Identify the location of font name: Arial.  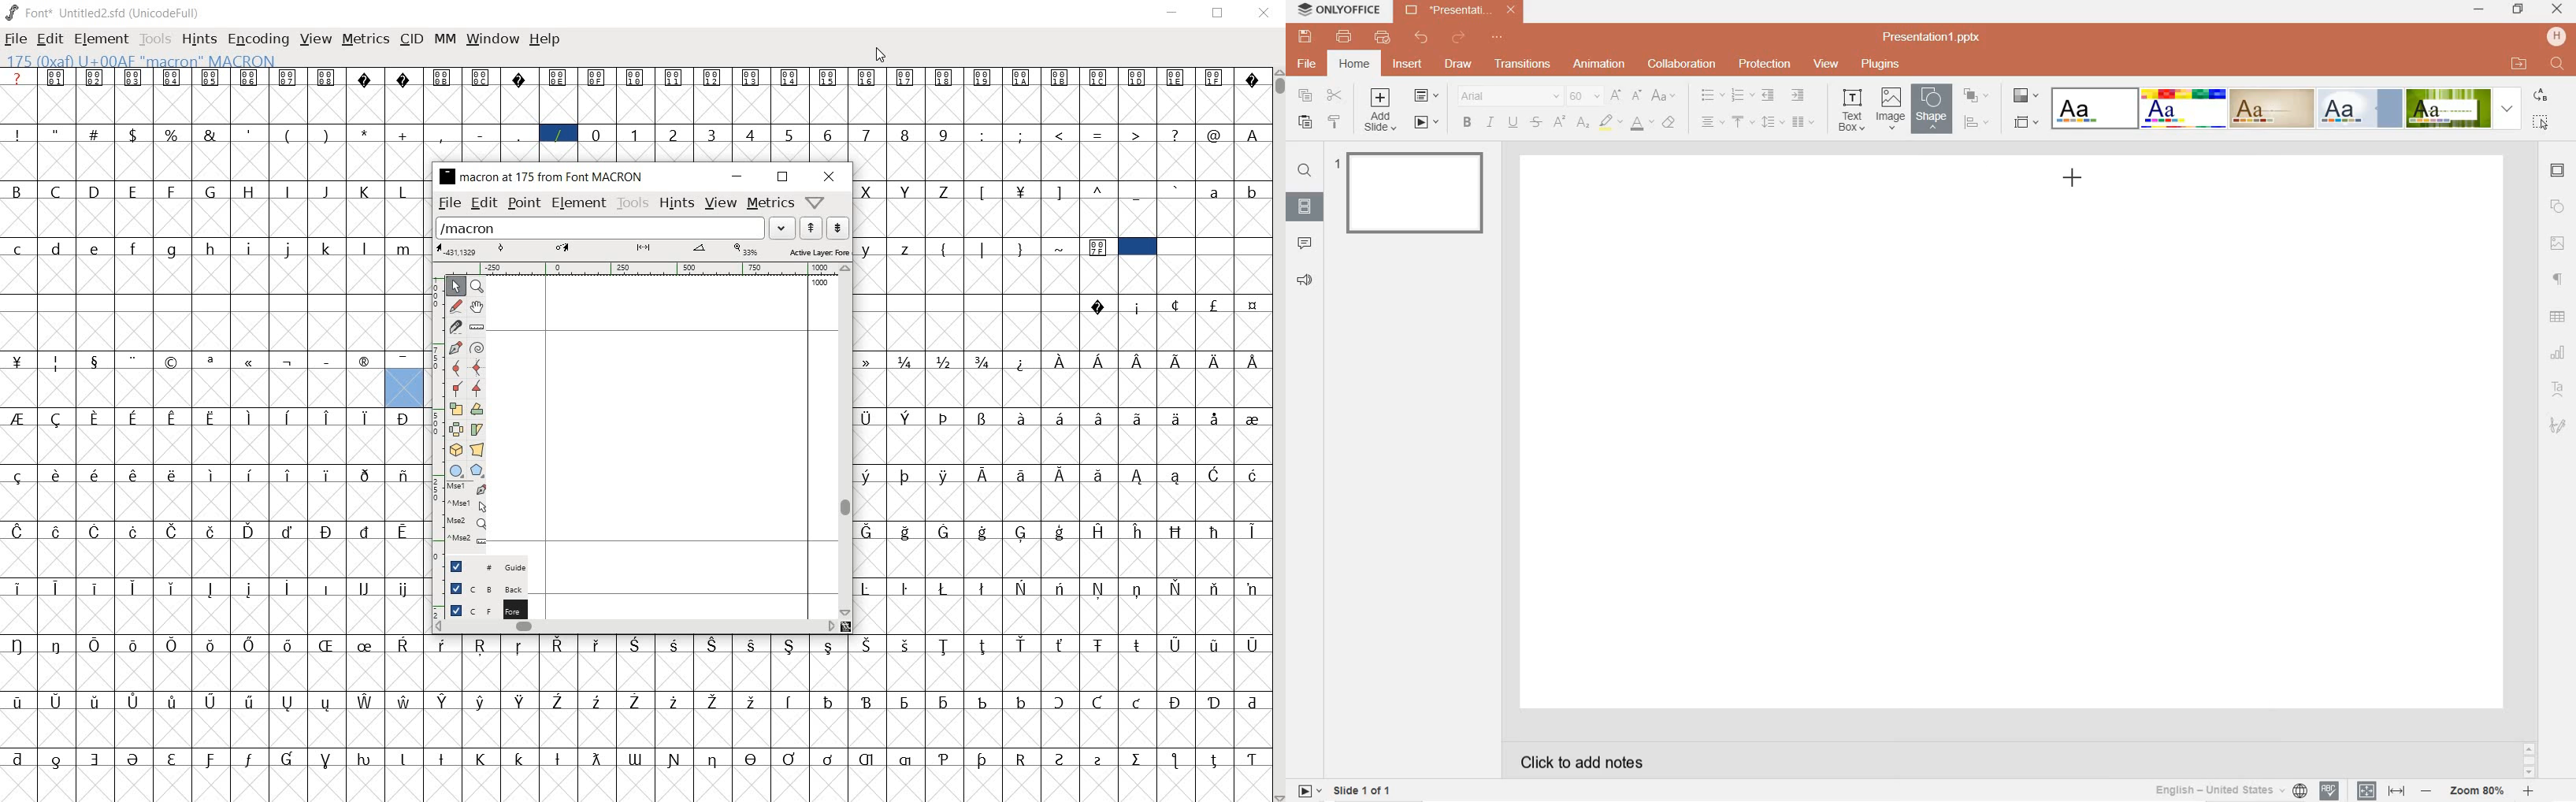
(1506, 96).